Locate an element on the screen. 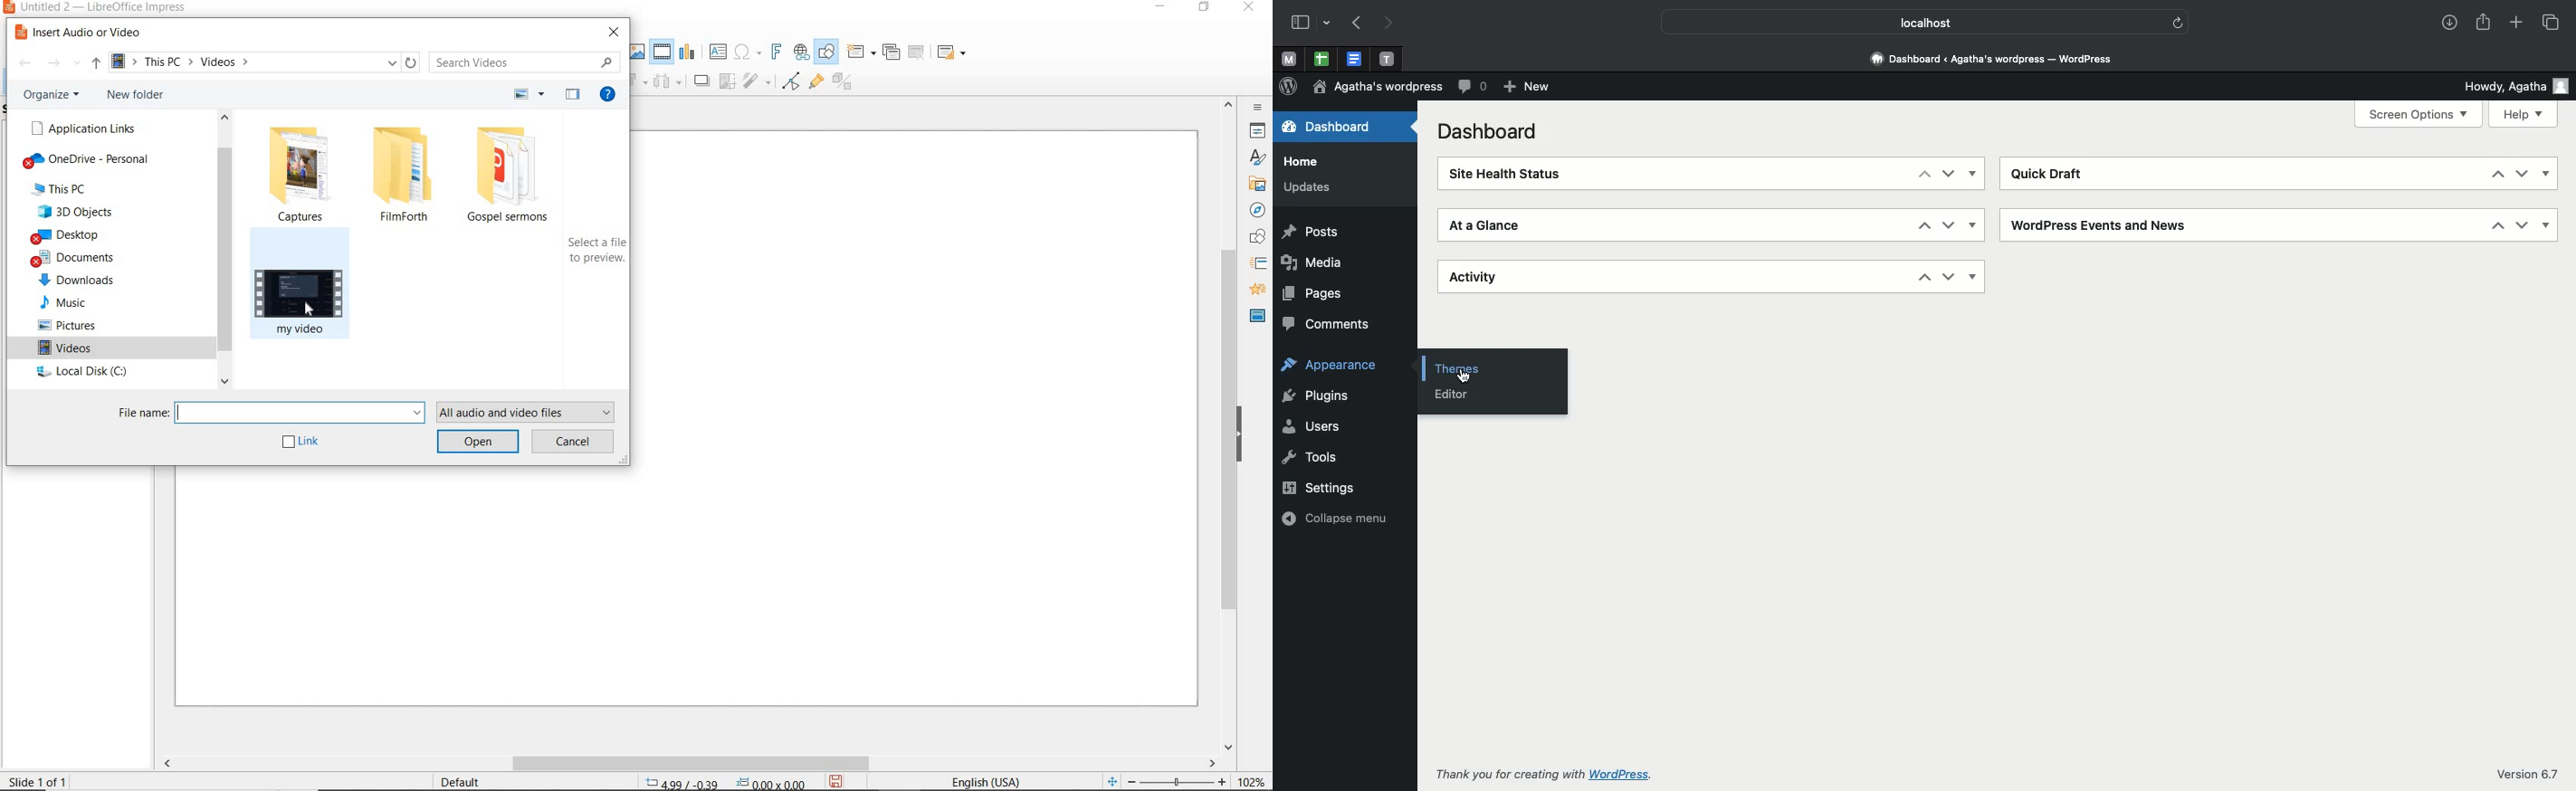 The height and width of the screenshot is (812, 2576). drop-down is located at coordinates (1330, 24).